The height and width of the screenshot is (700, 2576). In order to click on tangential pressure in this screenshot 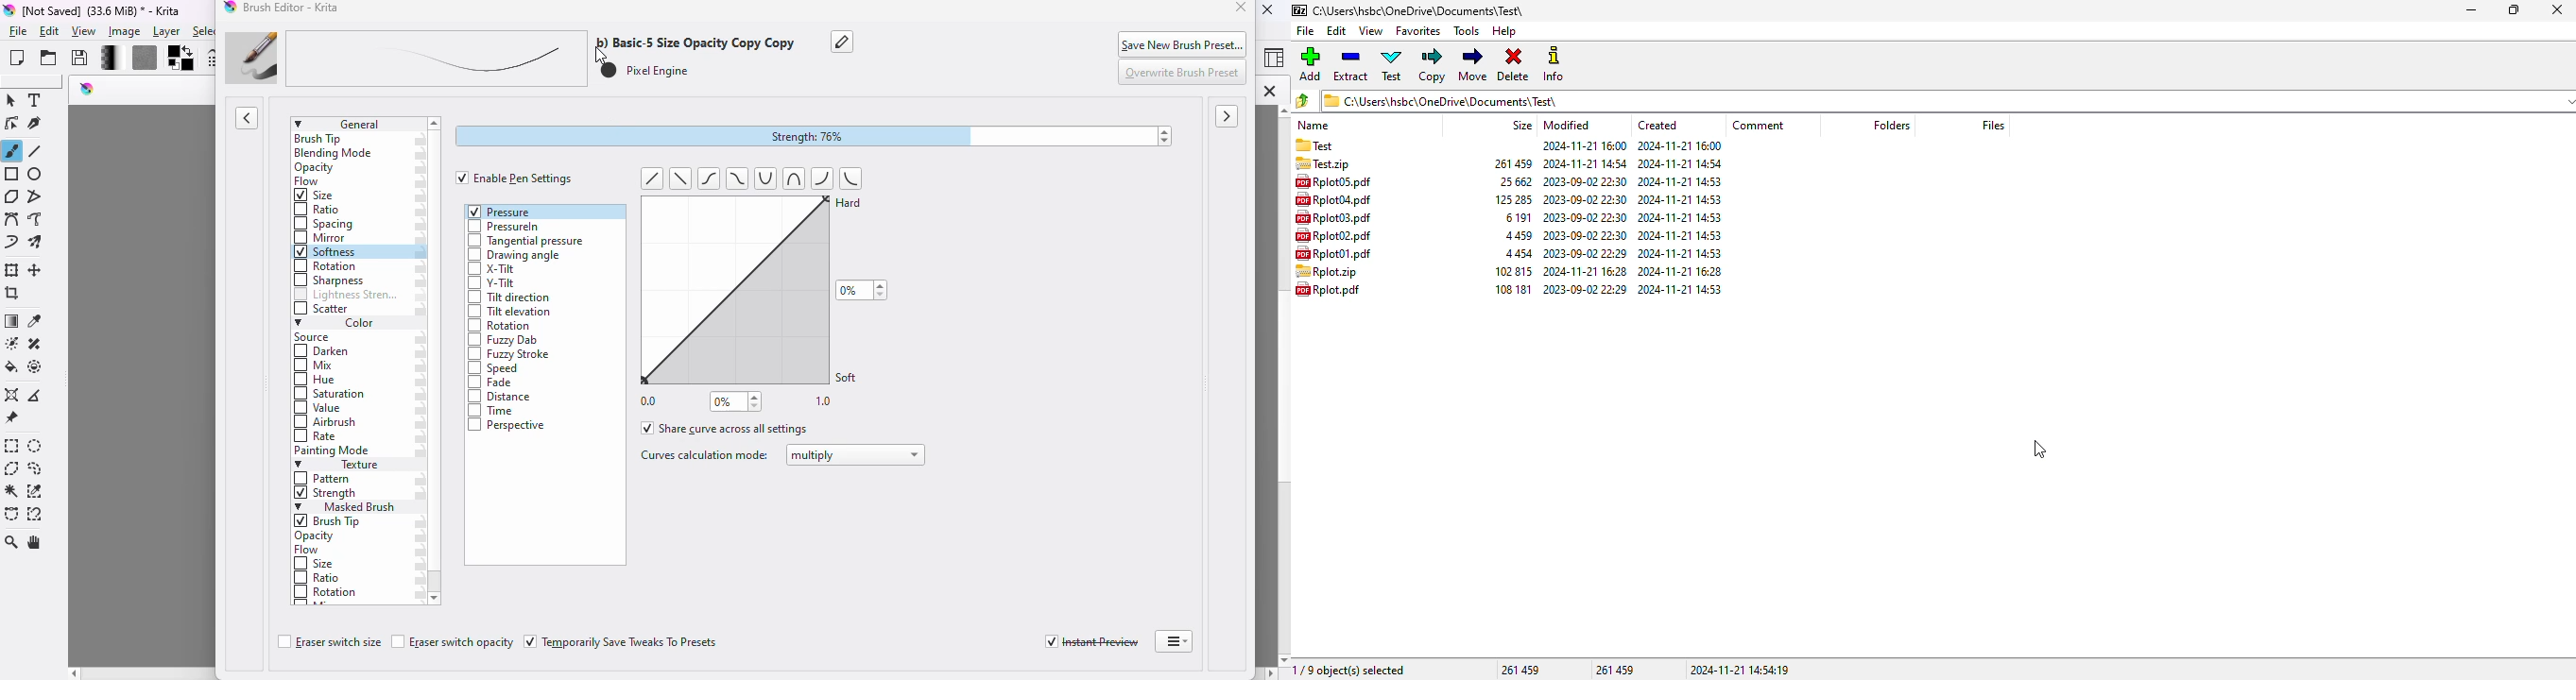, I will do `click(527, 240)`.